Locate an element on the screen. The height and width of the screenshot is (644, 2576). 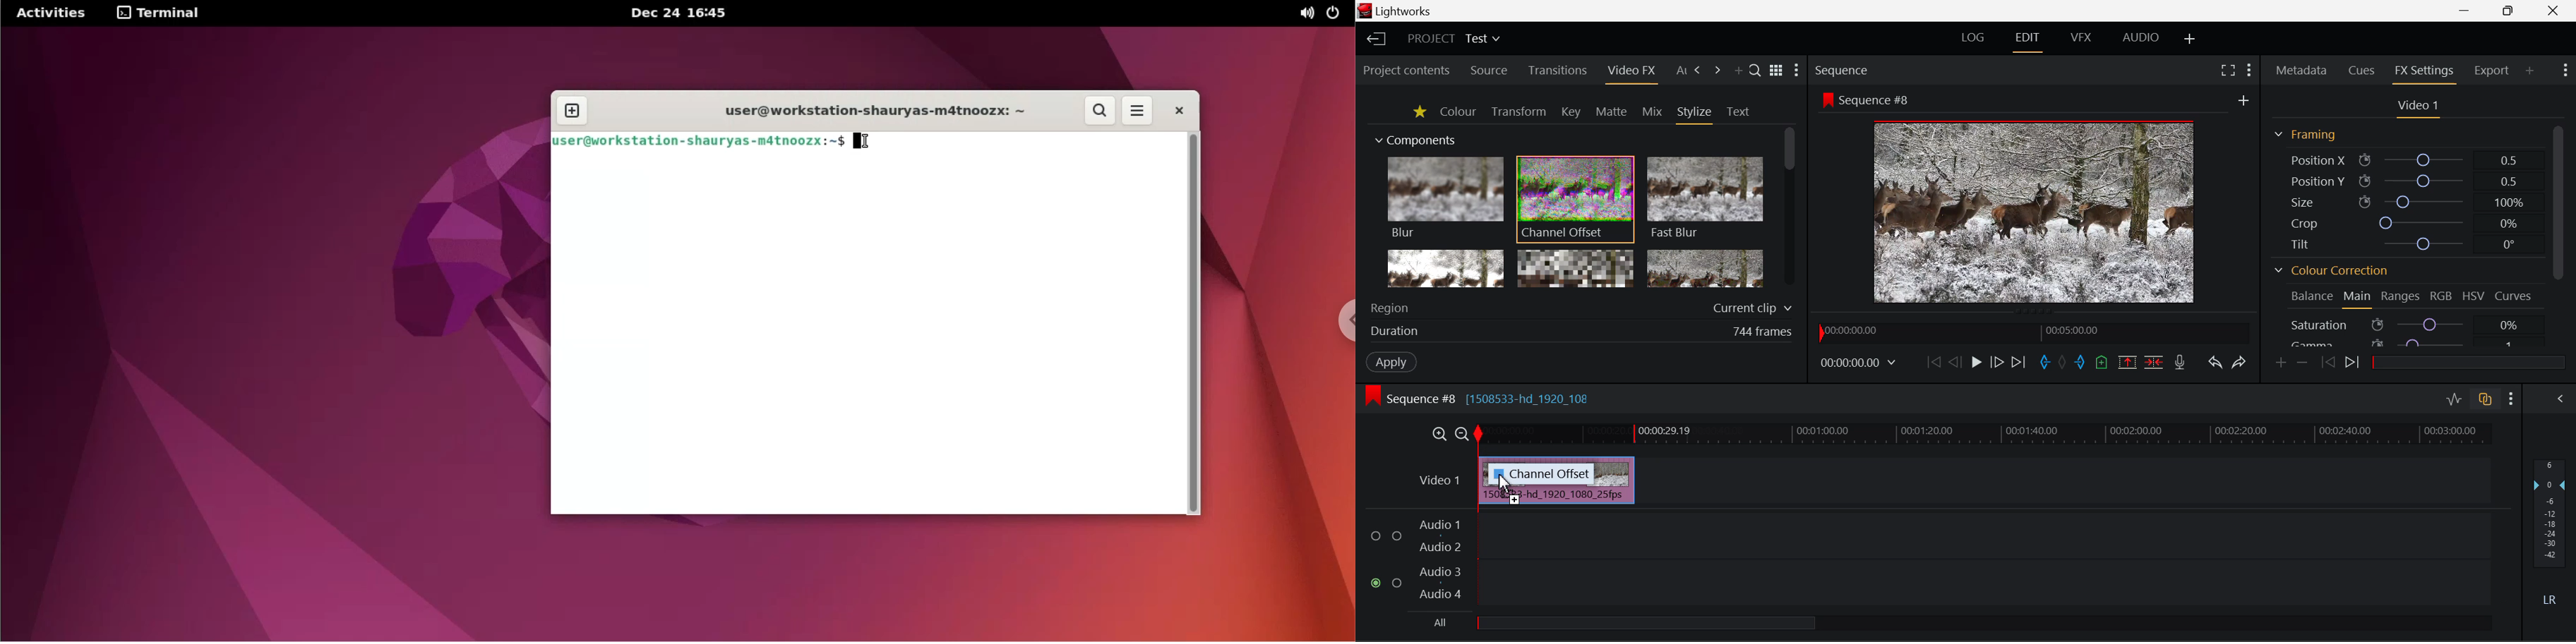
Scroll Bar is located at coordinates (2558, 237).